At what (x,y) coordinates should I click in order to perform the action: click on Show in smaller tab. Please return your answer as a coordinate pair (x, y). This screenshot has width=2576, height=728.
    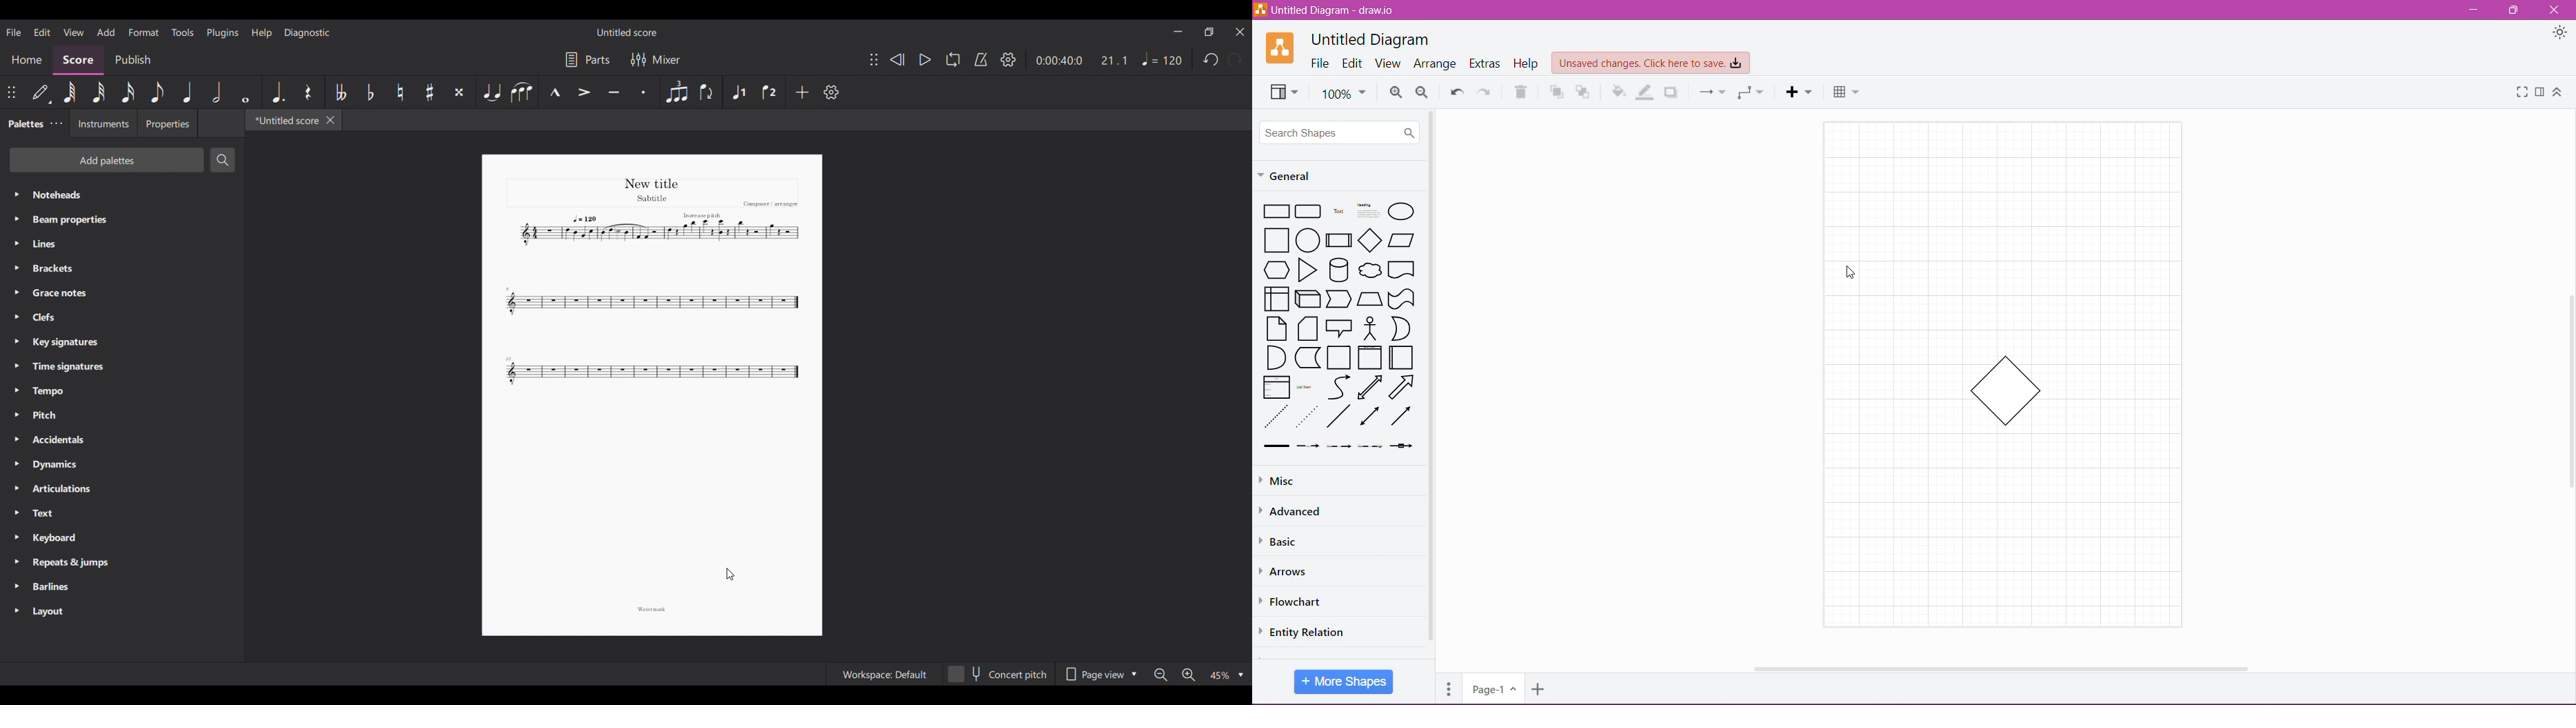
    Looking at the image, I should click on (1210, 31).